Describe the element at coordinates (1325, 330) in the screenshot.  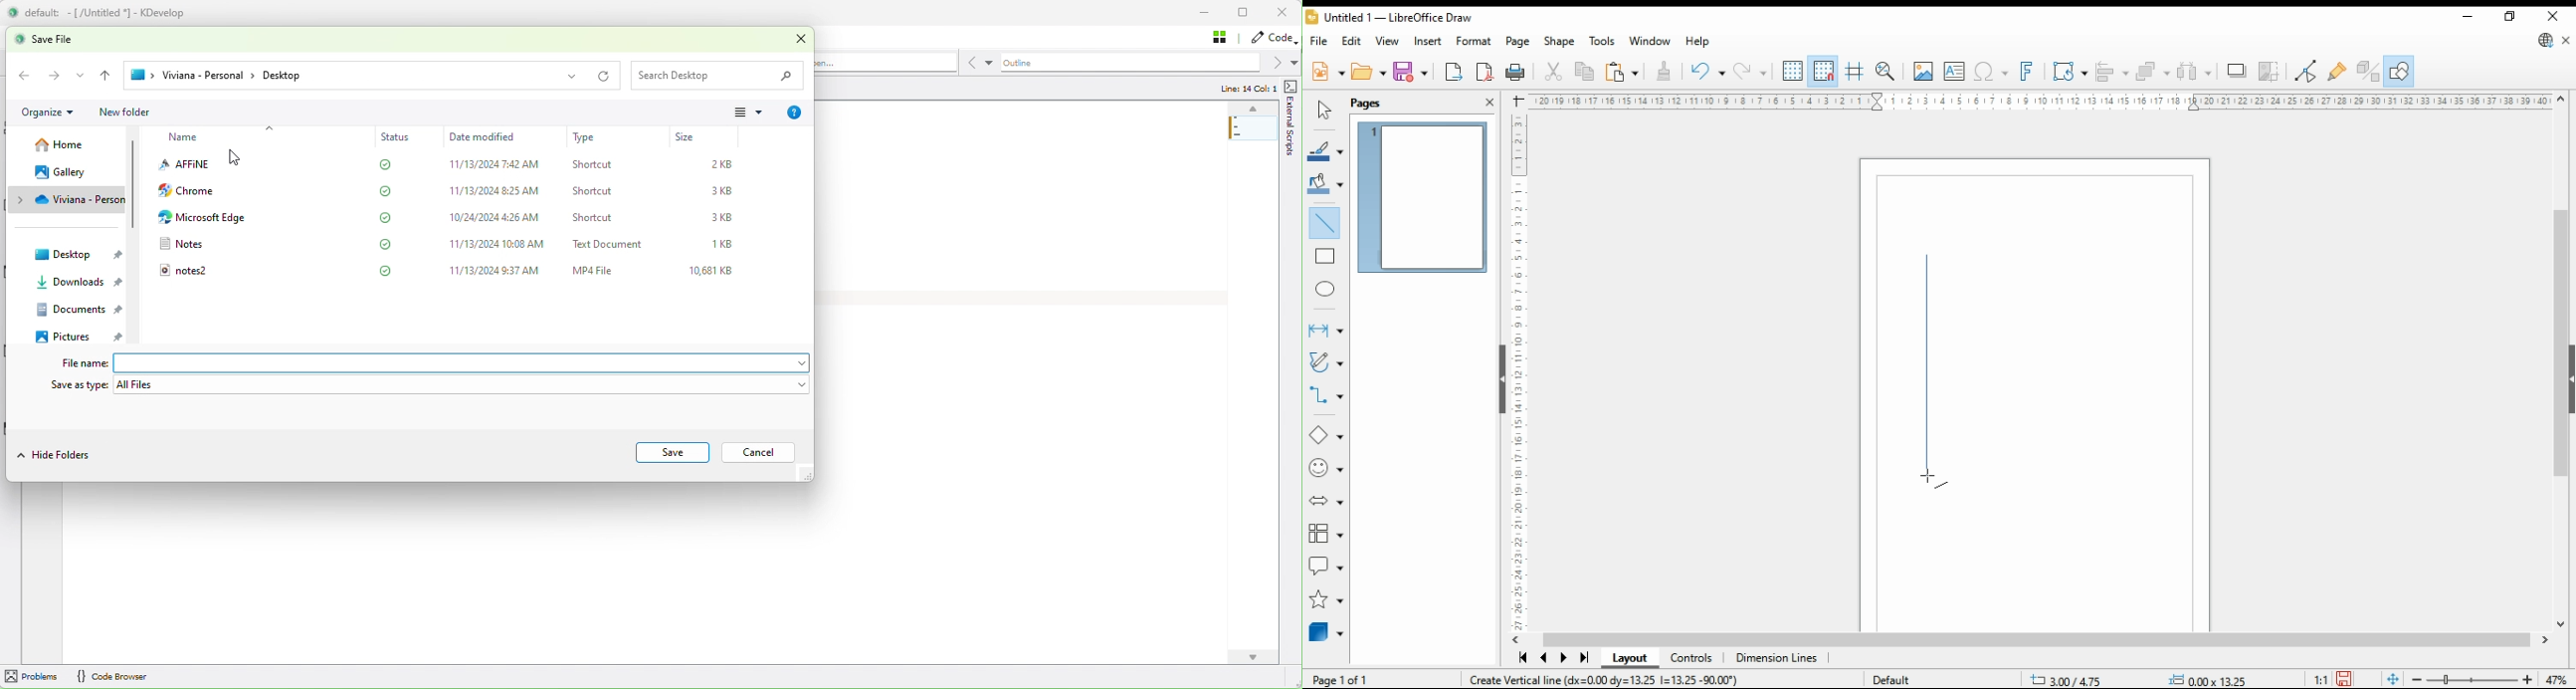
I see `lines and arrows` at that location.